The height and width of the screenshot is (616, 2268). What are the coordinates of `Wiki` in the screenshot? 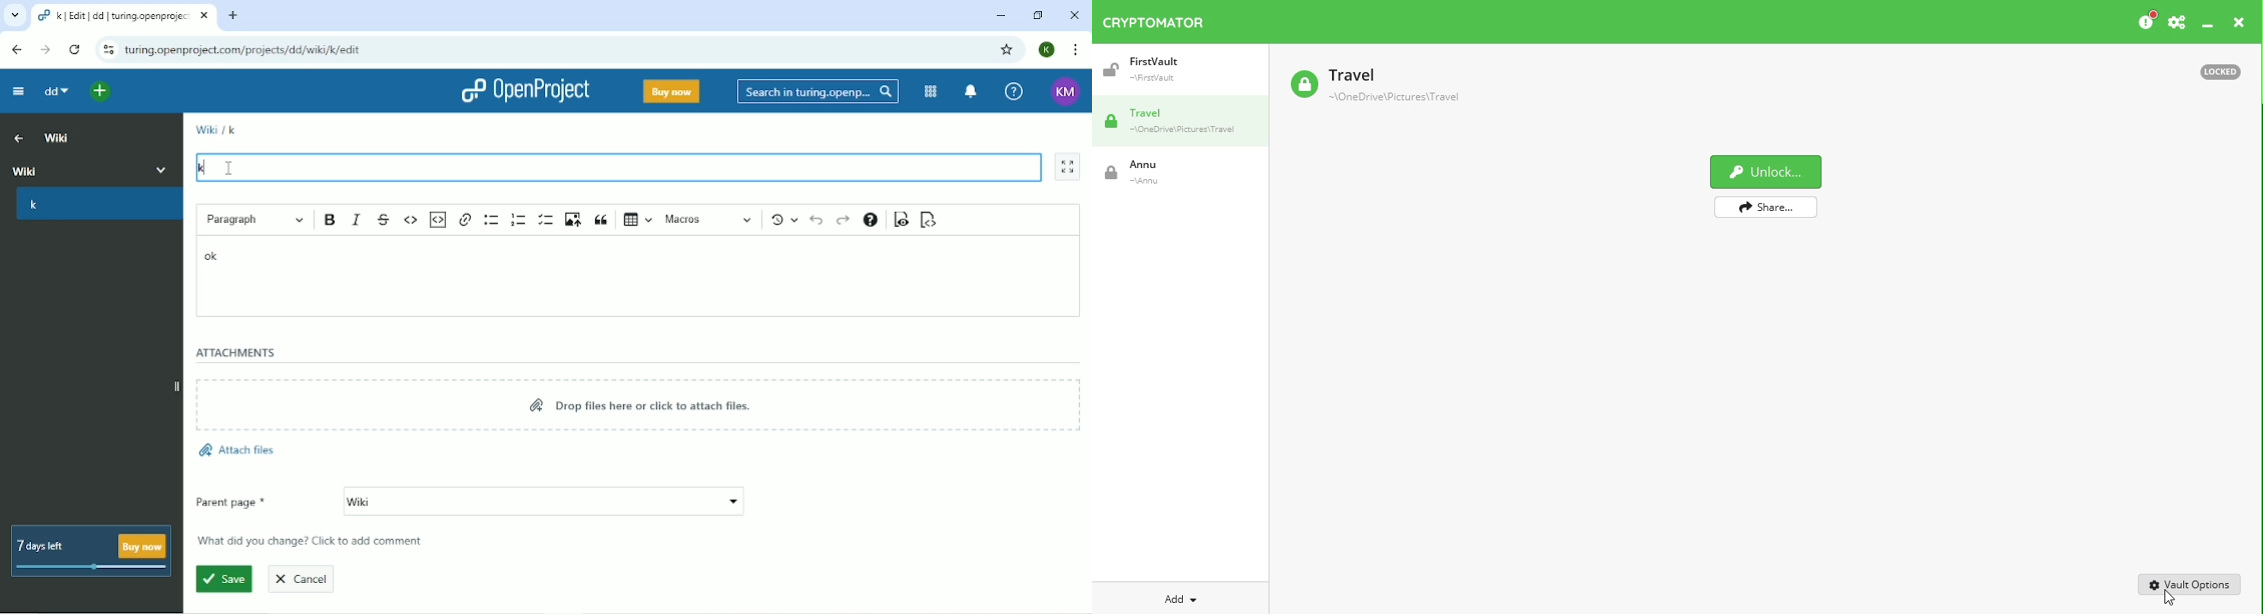 It's located at (59, 139).